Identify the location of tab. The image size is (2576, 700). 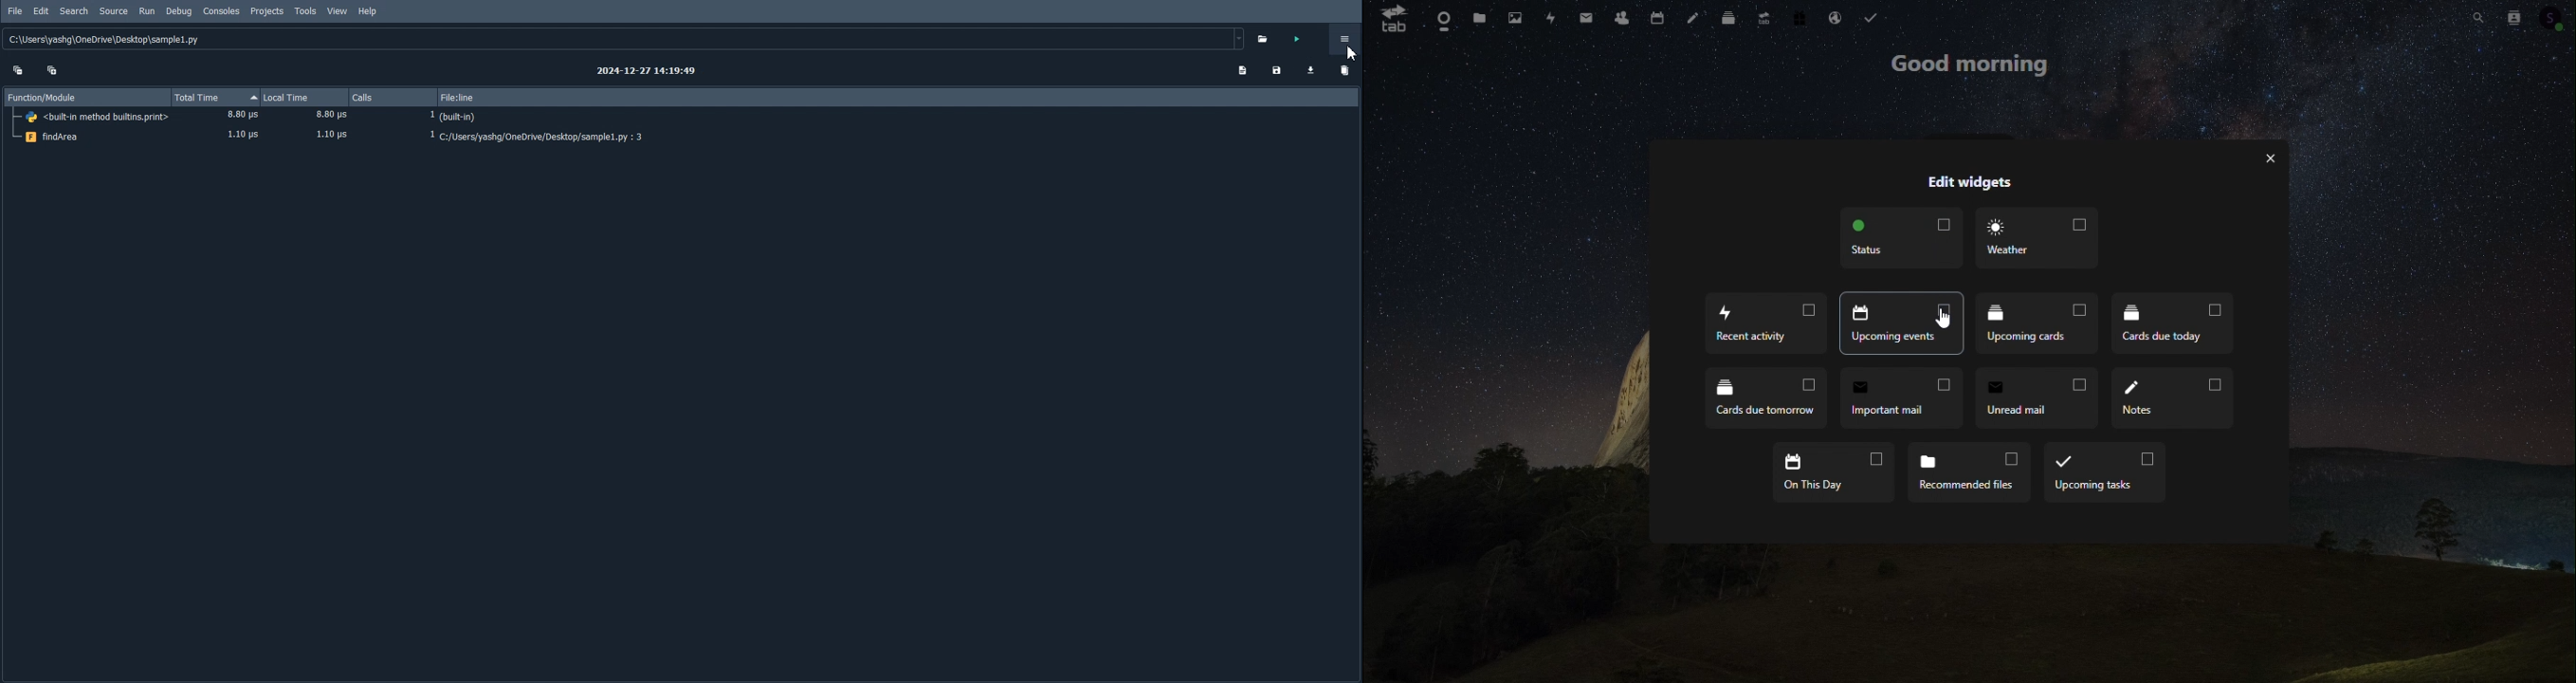
(1388, 18).